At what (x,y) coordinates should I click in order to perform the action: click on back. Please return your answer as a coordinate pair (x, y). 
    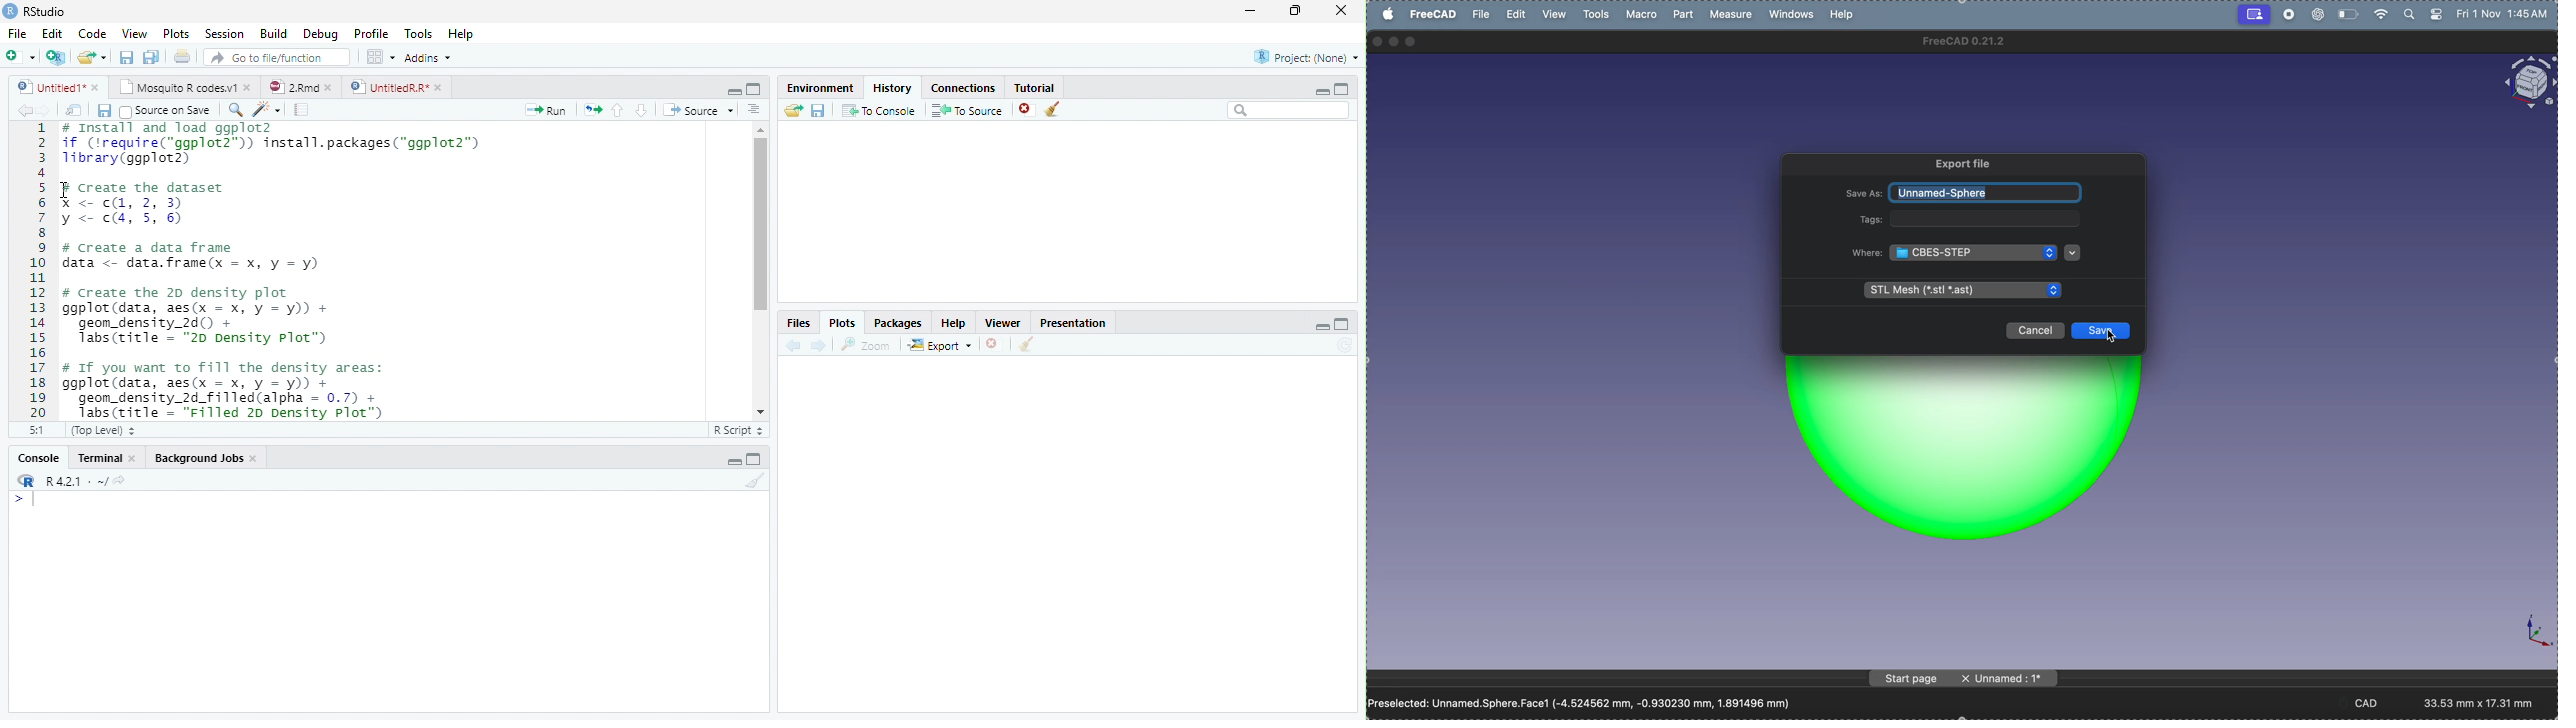
    Looking at the image, I should click on (20, 110).